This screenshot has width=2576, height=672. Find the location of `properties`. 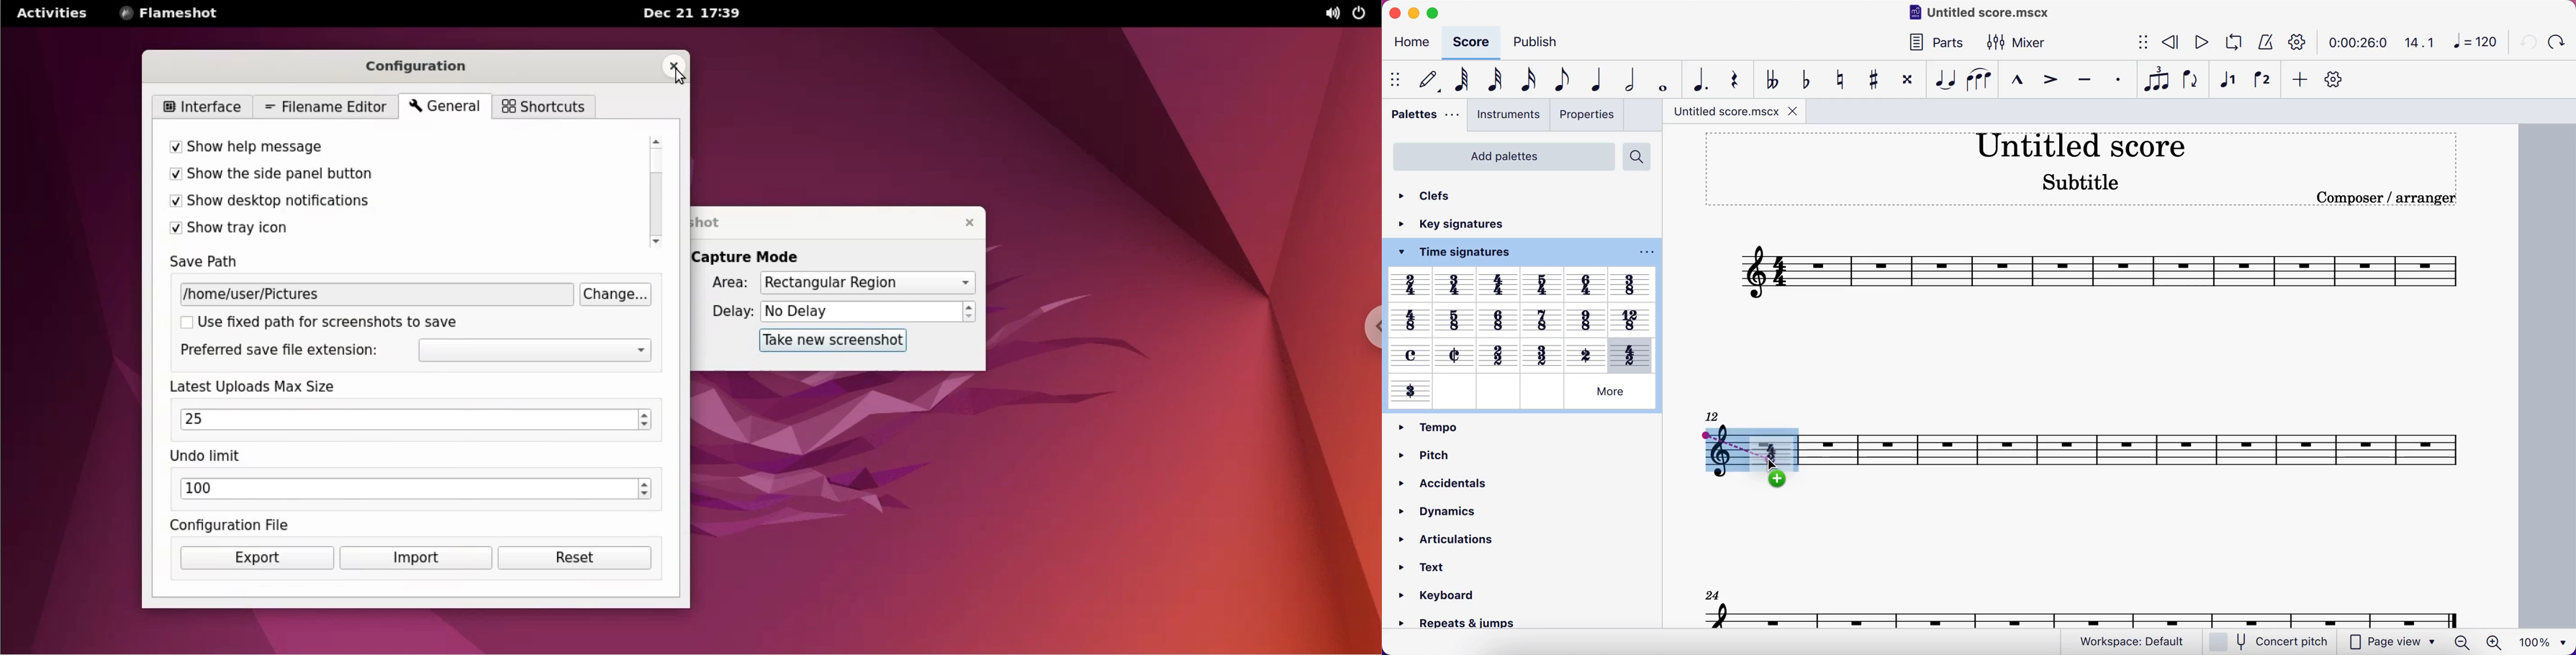

properties is located at coordinates (1588, 115).